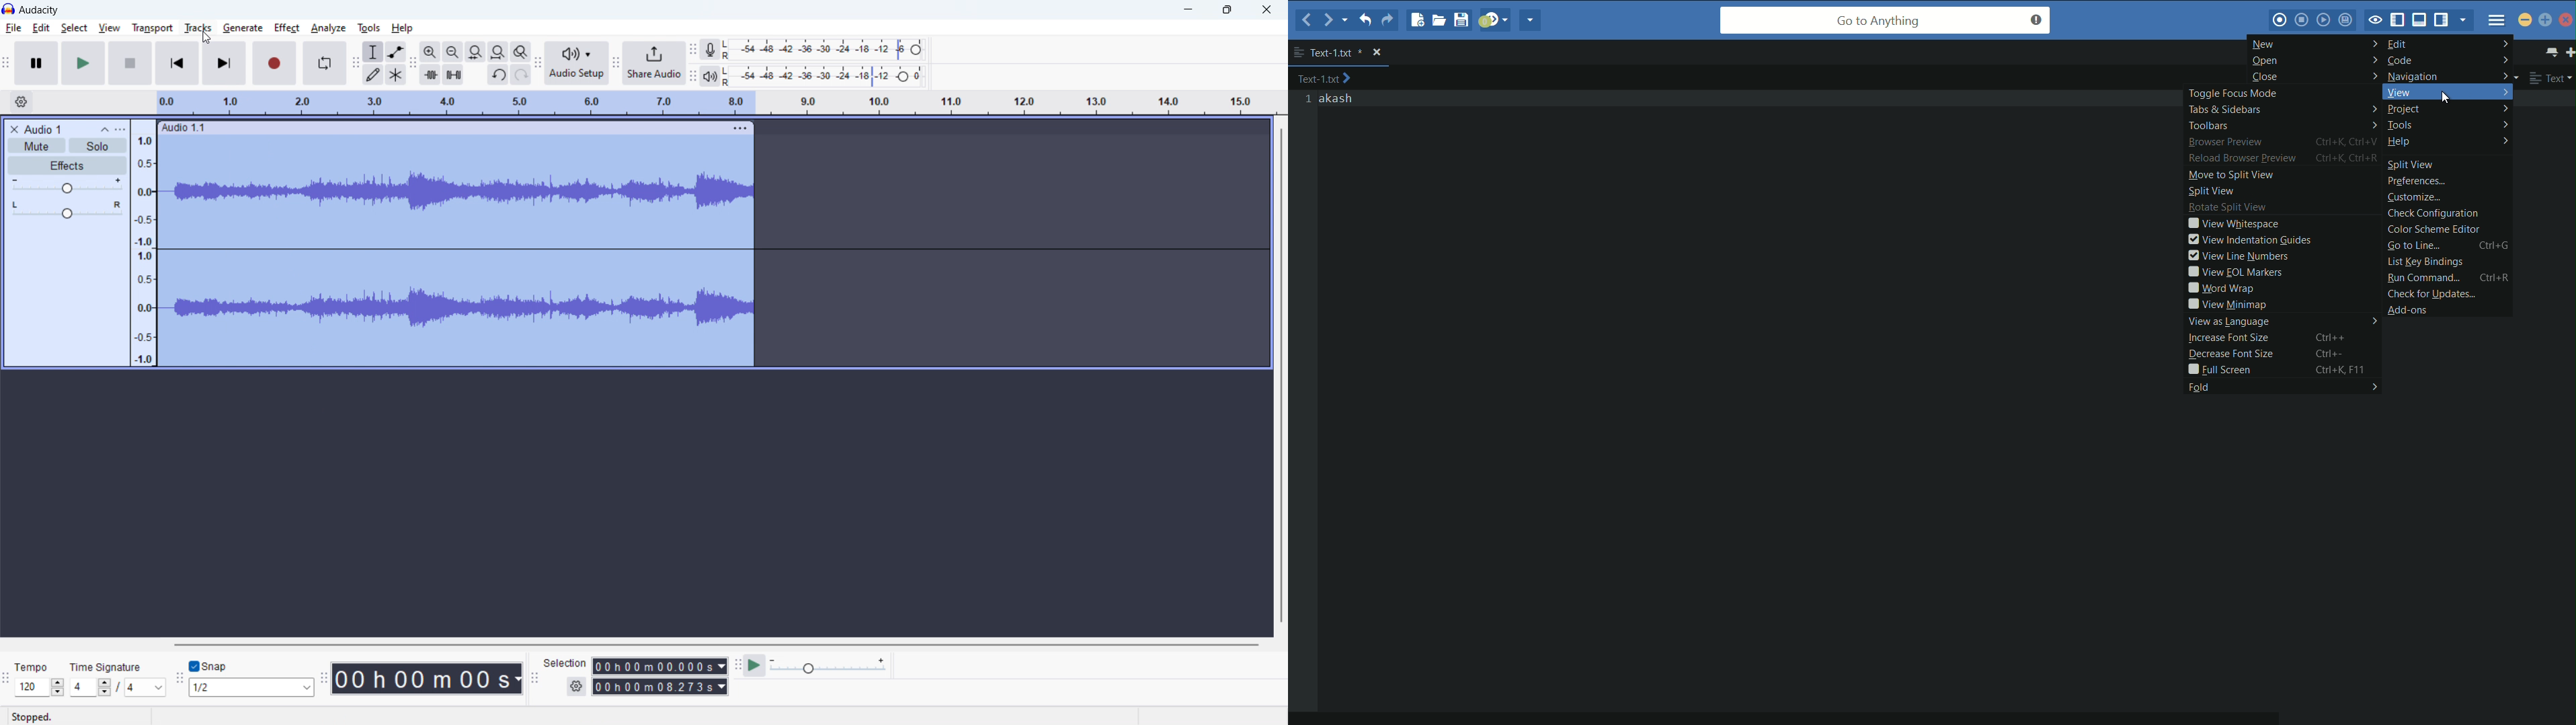 The height and width of the screenshot is (728, 2576). I want to click on generate, so click(243, 28).